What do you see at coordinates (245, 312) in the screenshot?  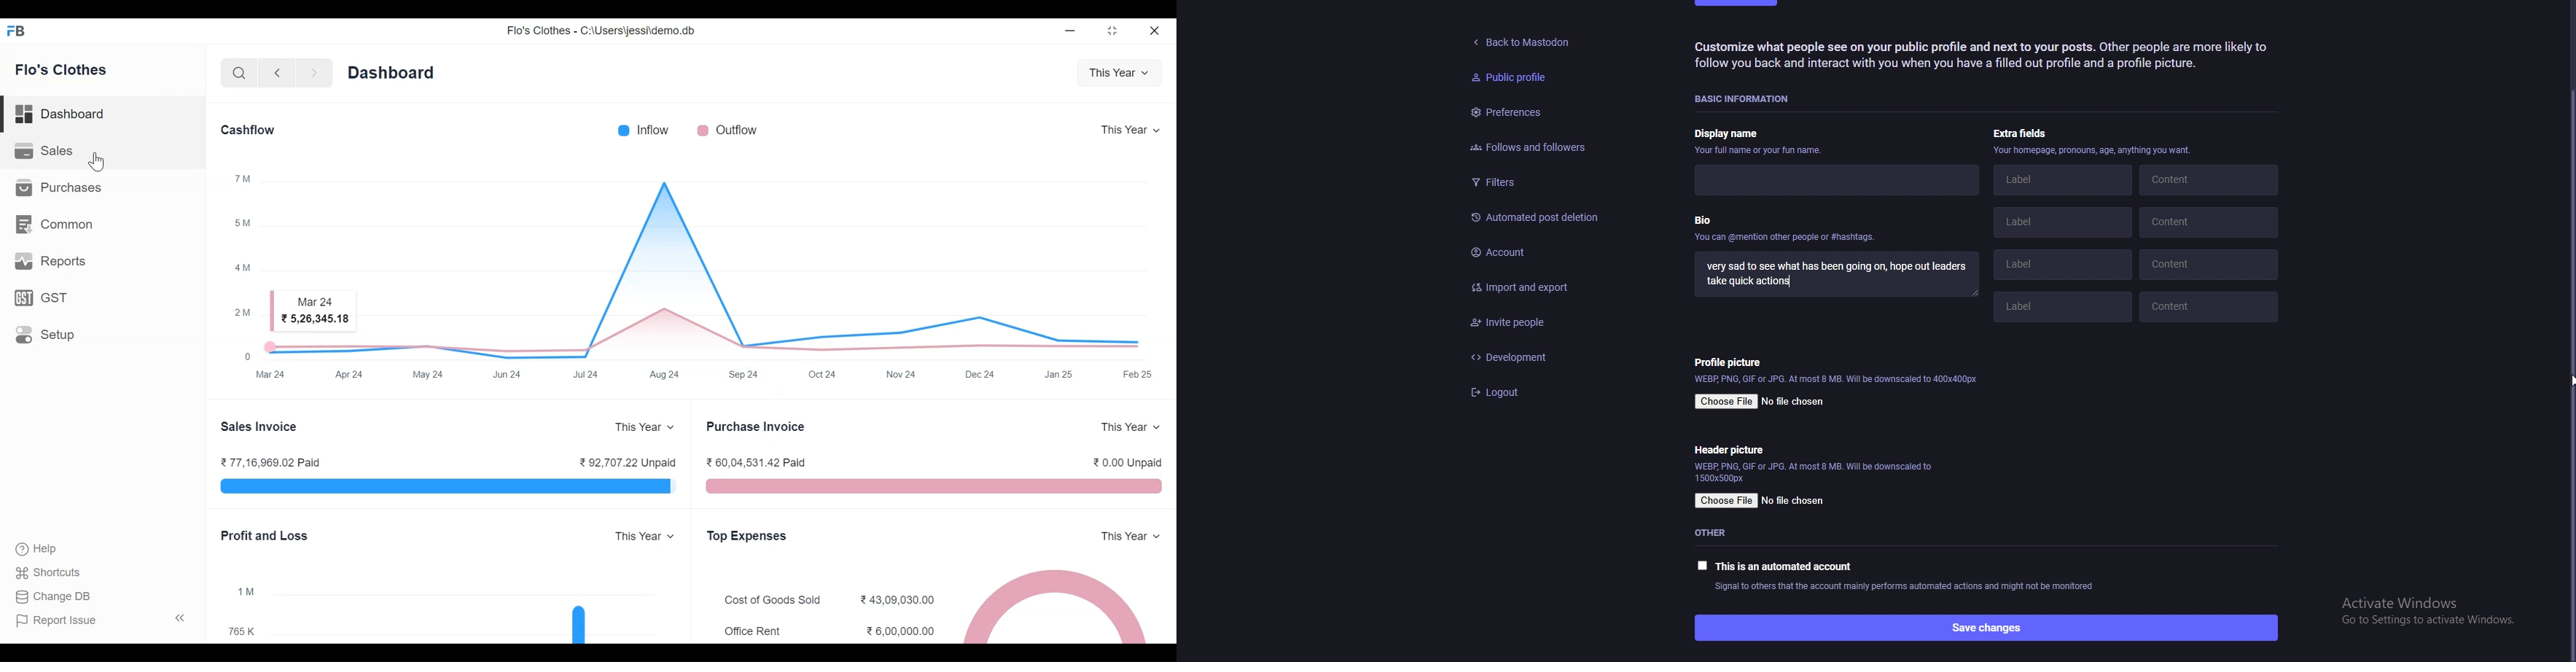 I see `2M` at bounding box center [245, 312].